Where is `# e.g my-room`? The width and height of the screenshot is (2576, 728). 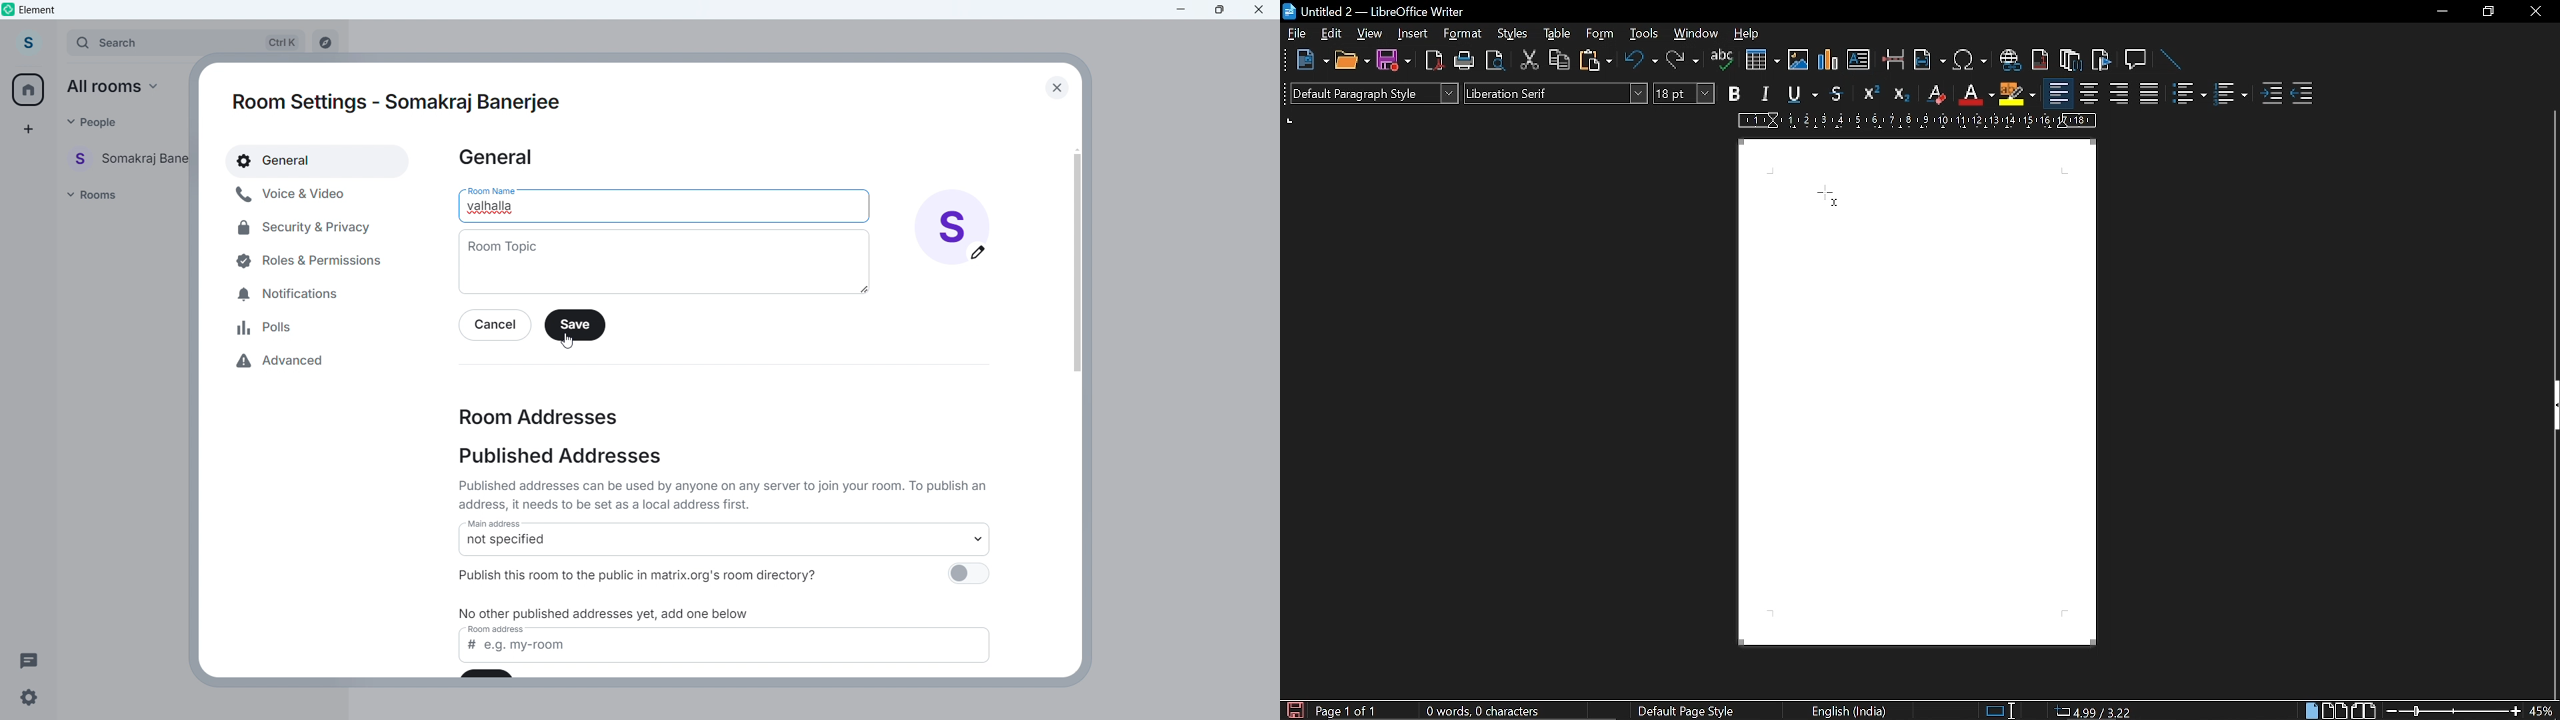 # e.g my-room is located at coordinates (727, 652).